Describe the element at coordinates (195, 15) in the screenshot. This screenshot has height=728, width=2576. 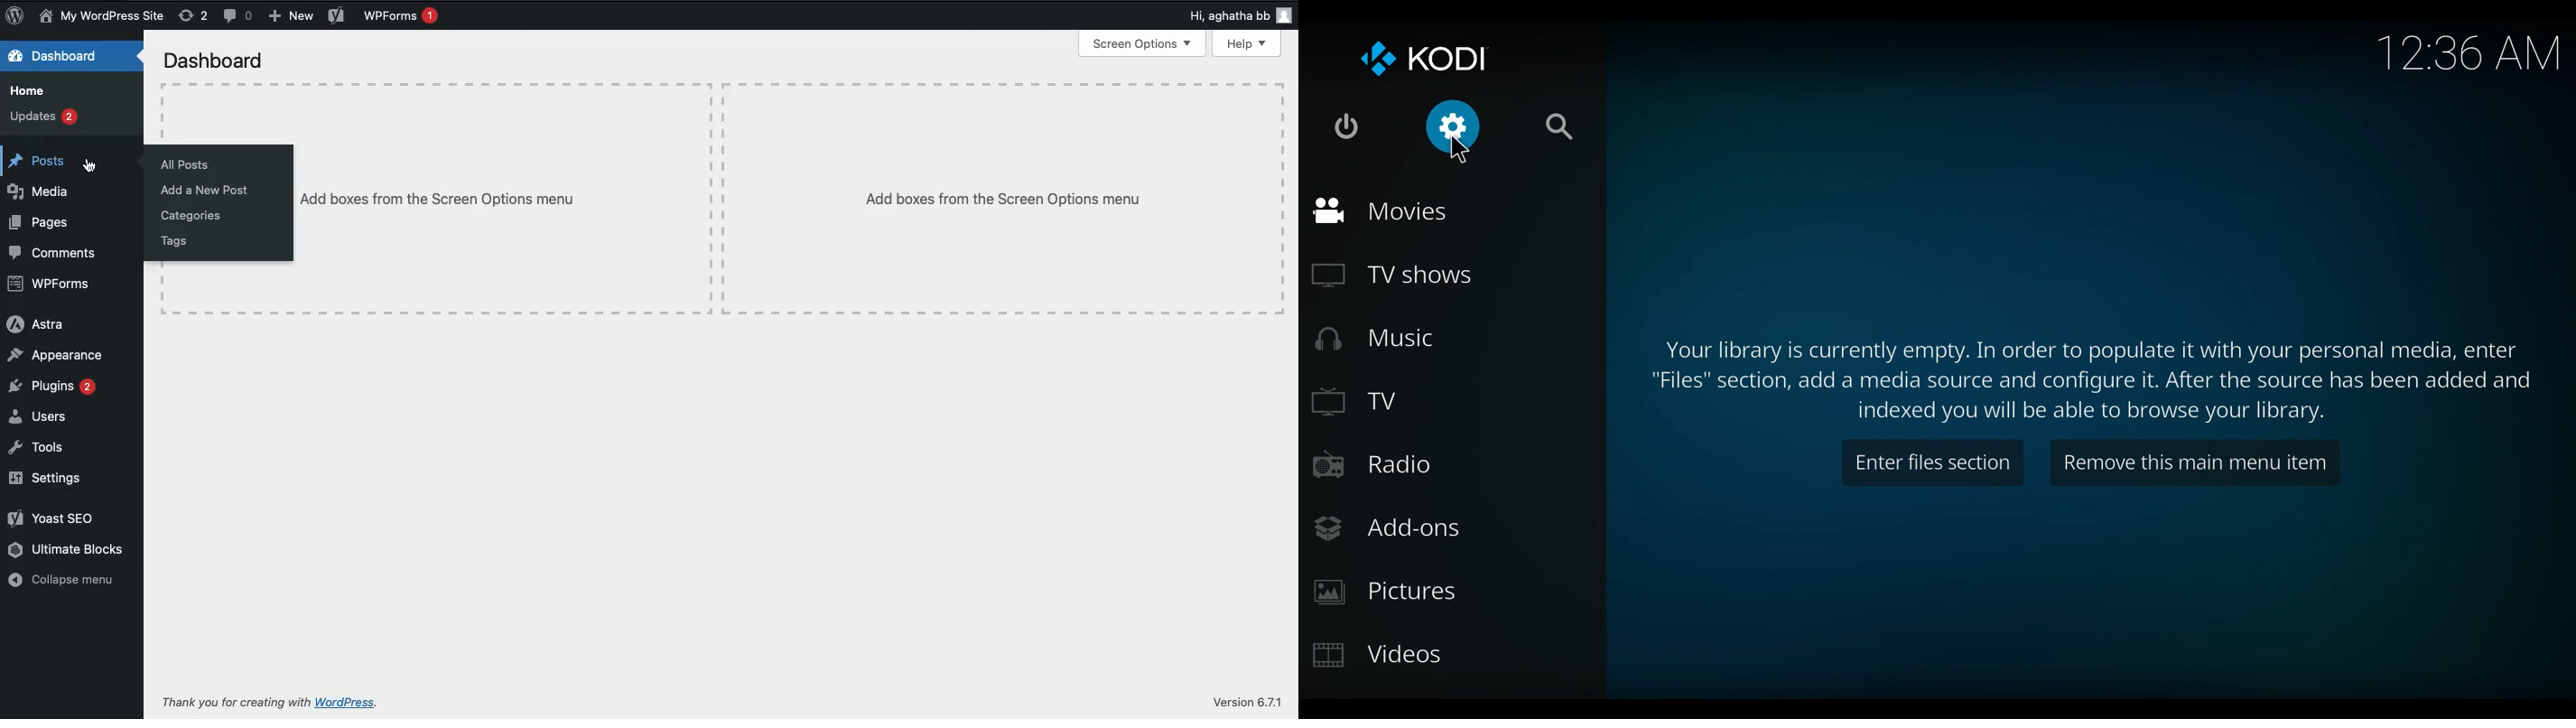
I see `Revisions` at that location.